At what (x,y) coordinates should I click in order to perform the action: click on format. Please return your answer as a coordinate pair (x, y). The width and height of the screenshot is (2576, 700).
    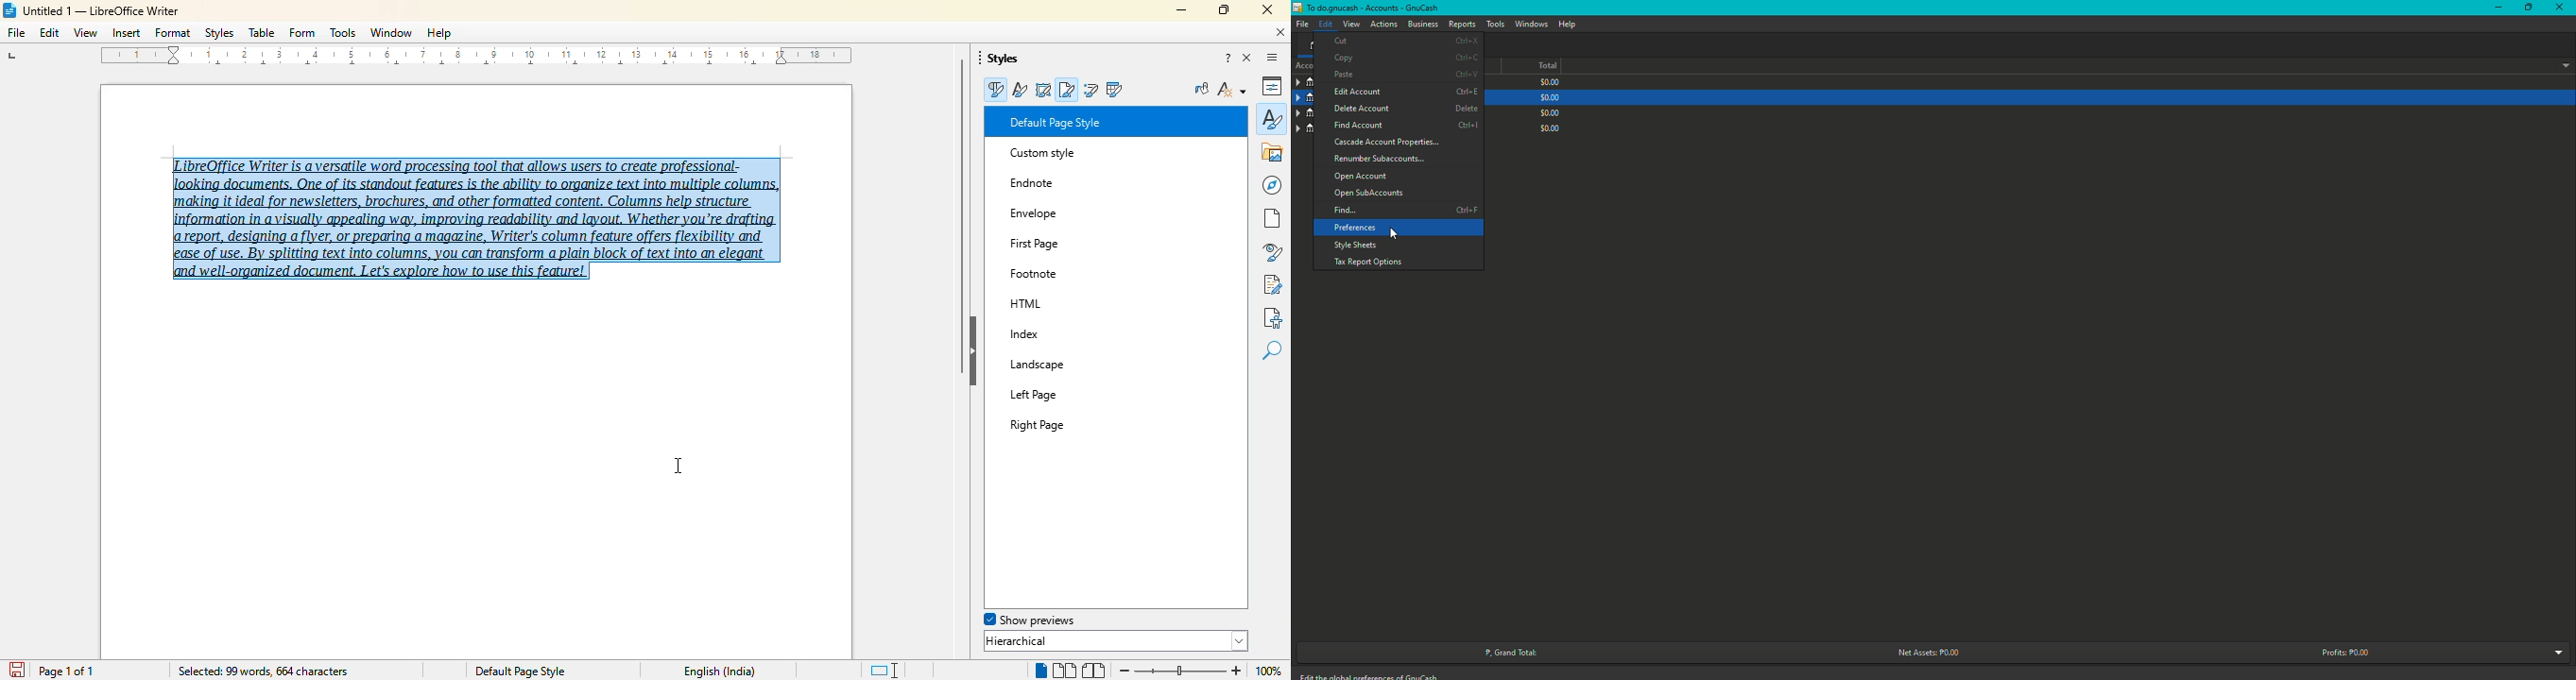
    Looking at the image, I should click on (173, 32).